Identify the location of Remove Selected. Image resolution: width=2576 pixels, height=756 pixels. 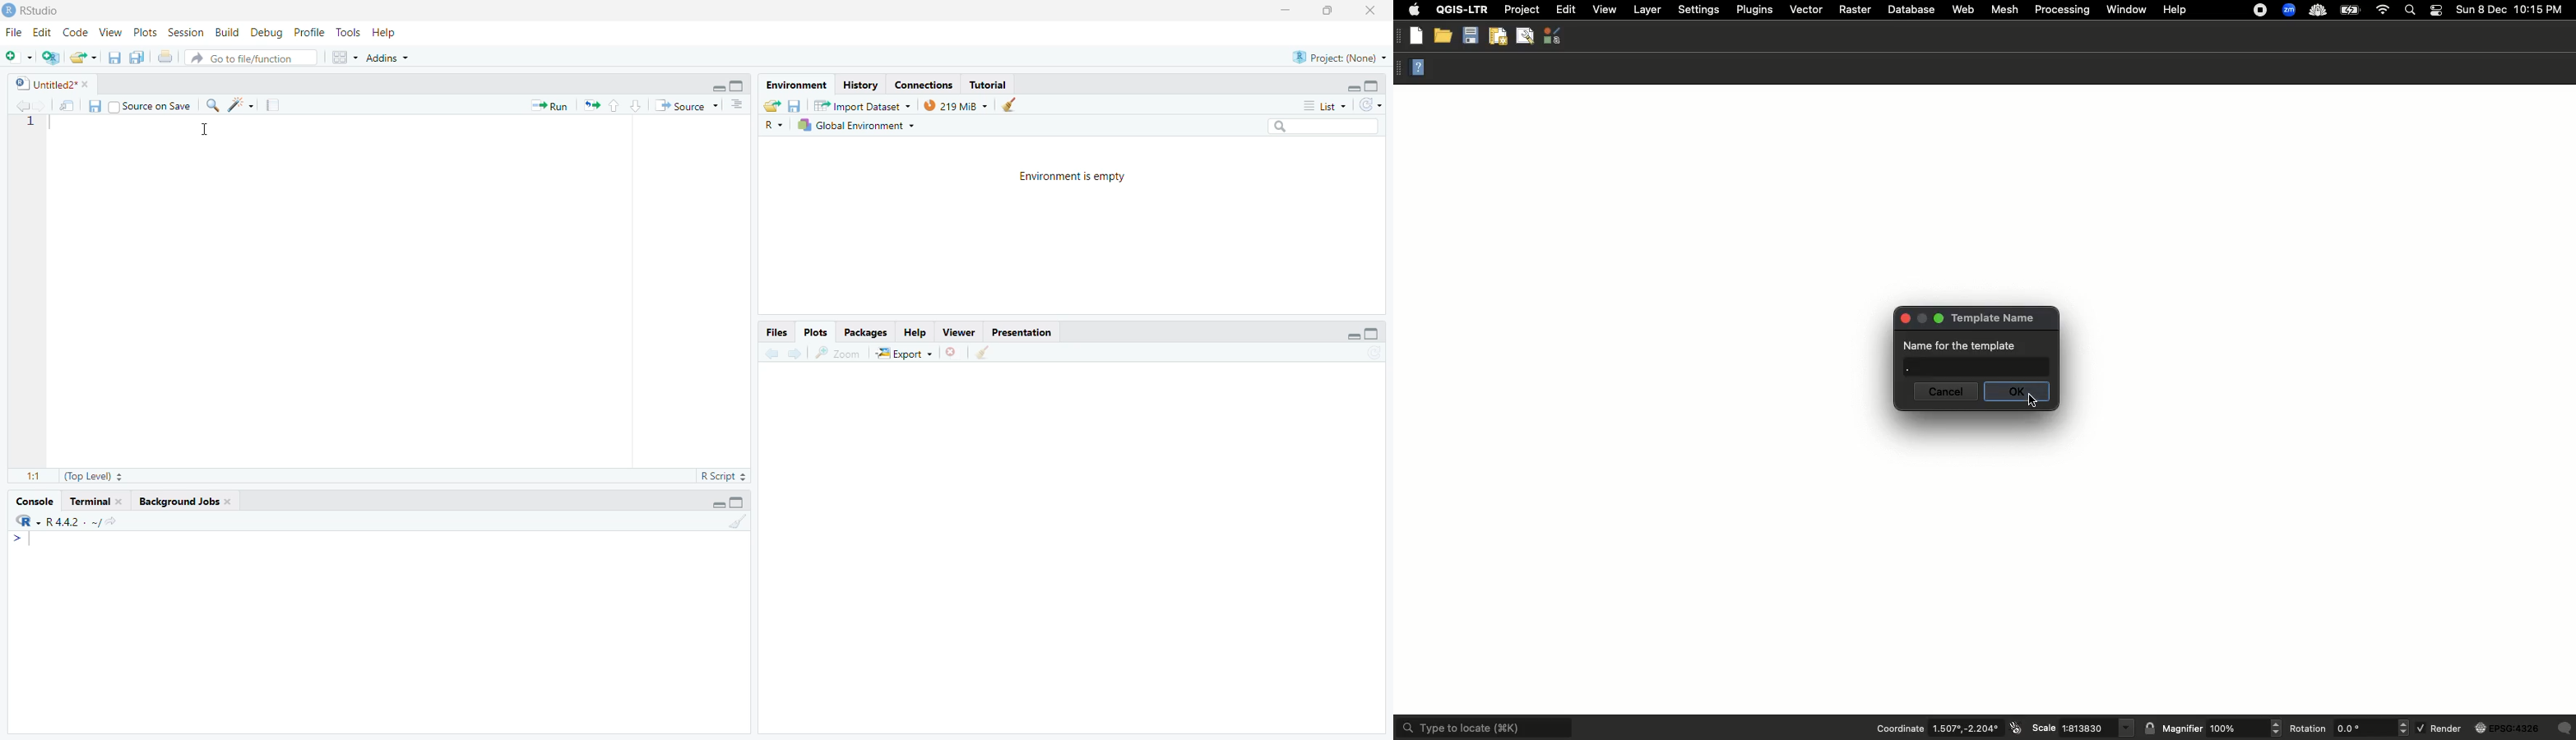
(954, 352).